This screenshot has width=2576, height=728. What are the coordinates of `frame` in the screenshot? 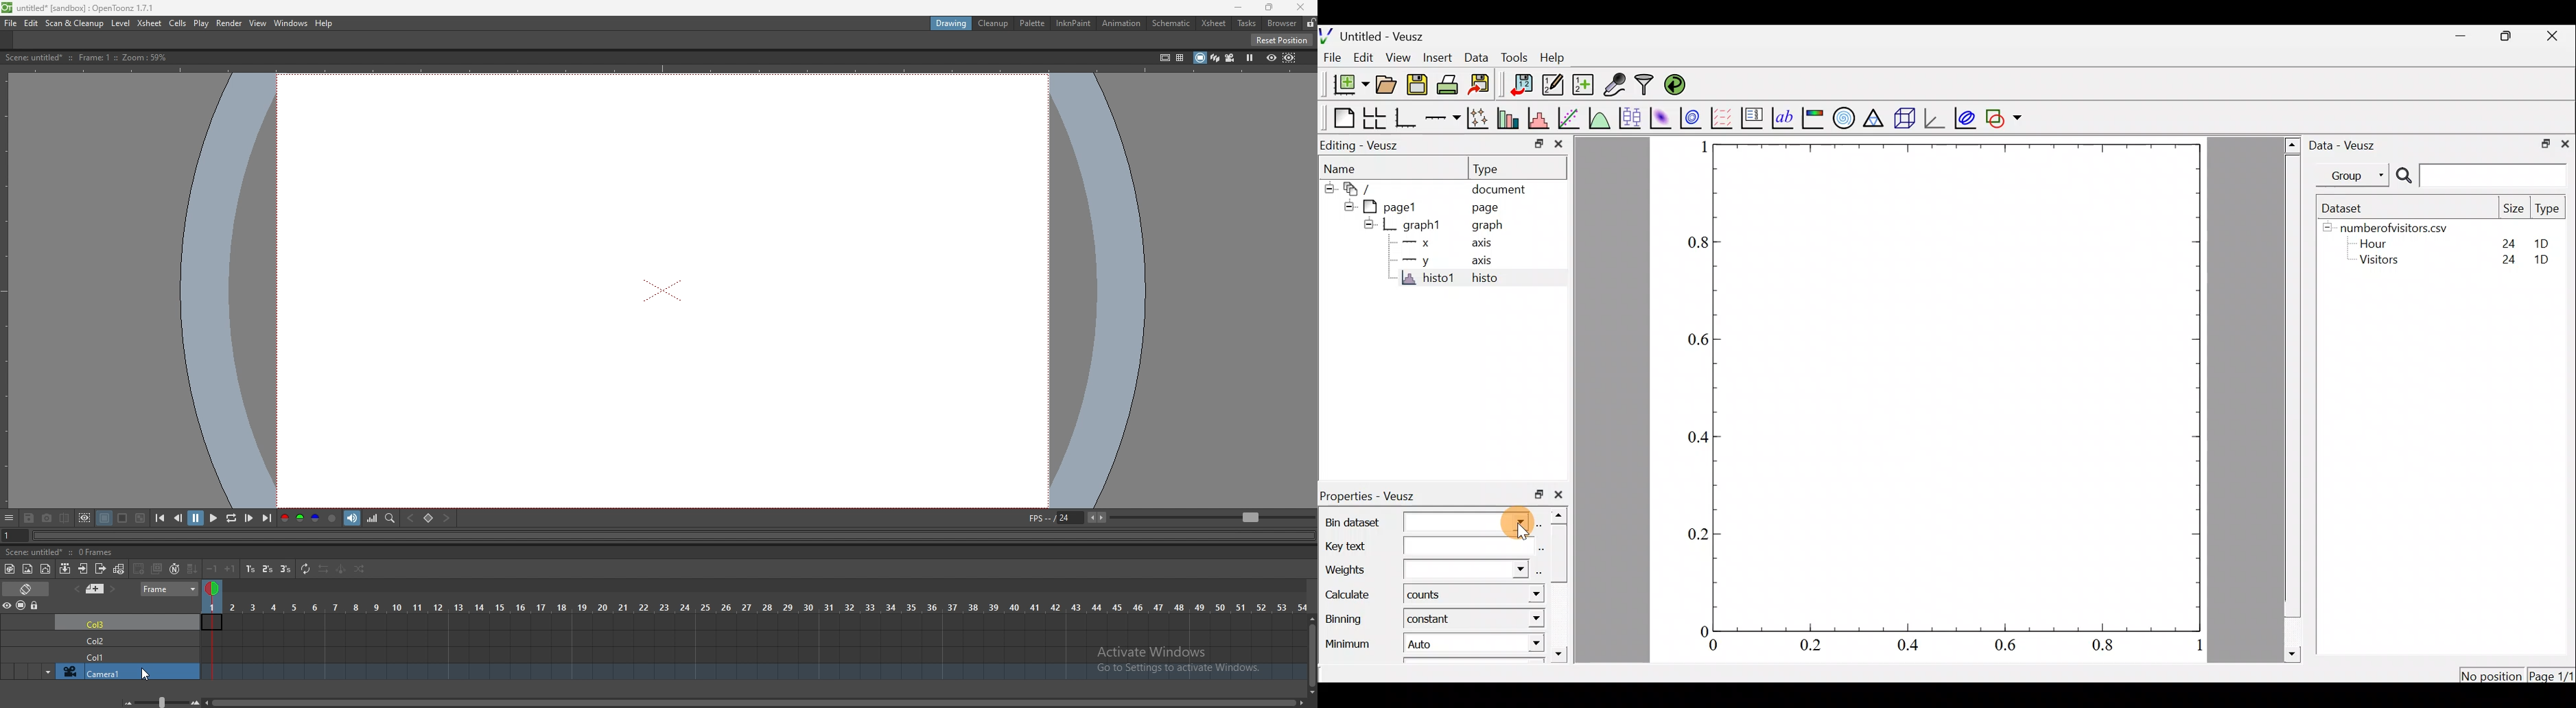 It's located at (171, 589).